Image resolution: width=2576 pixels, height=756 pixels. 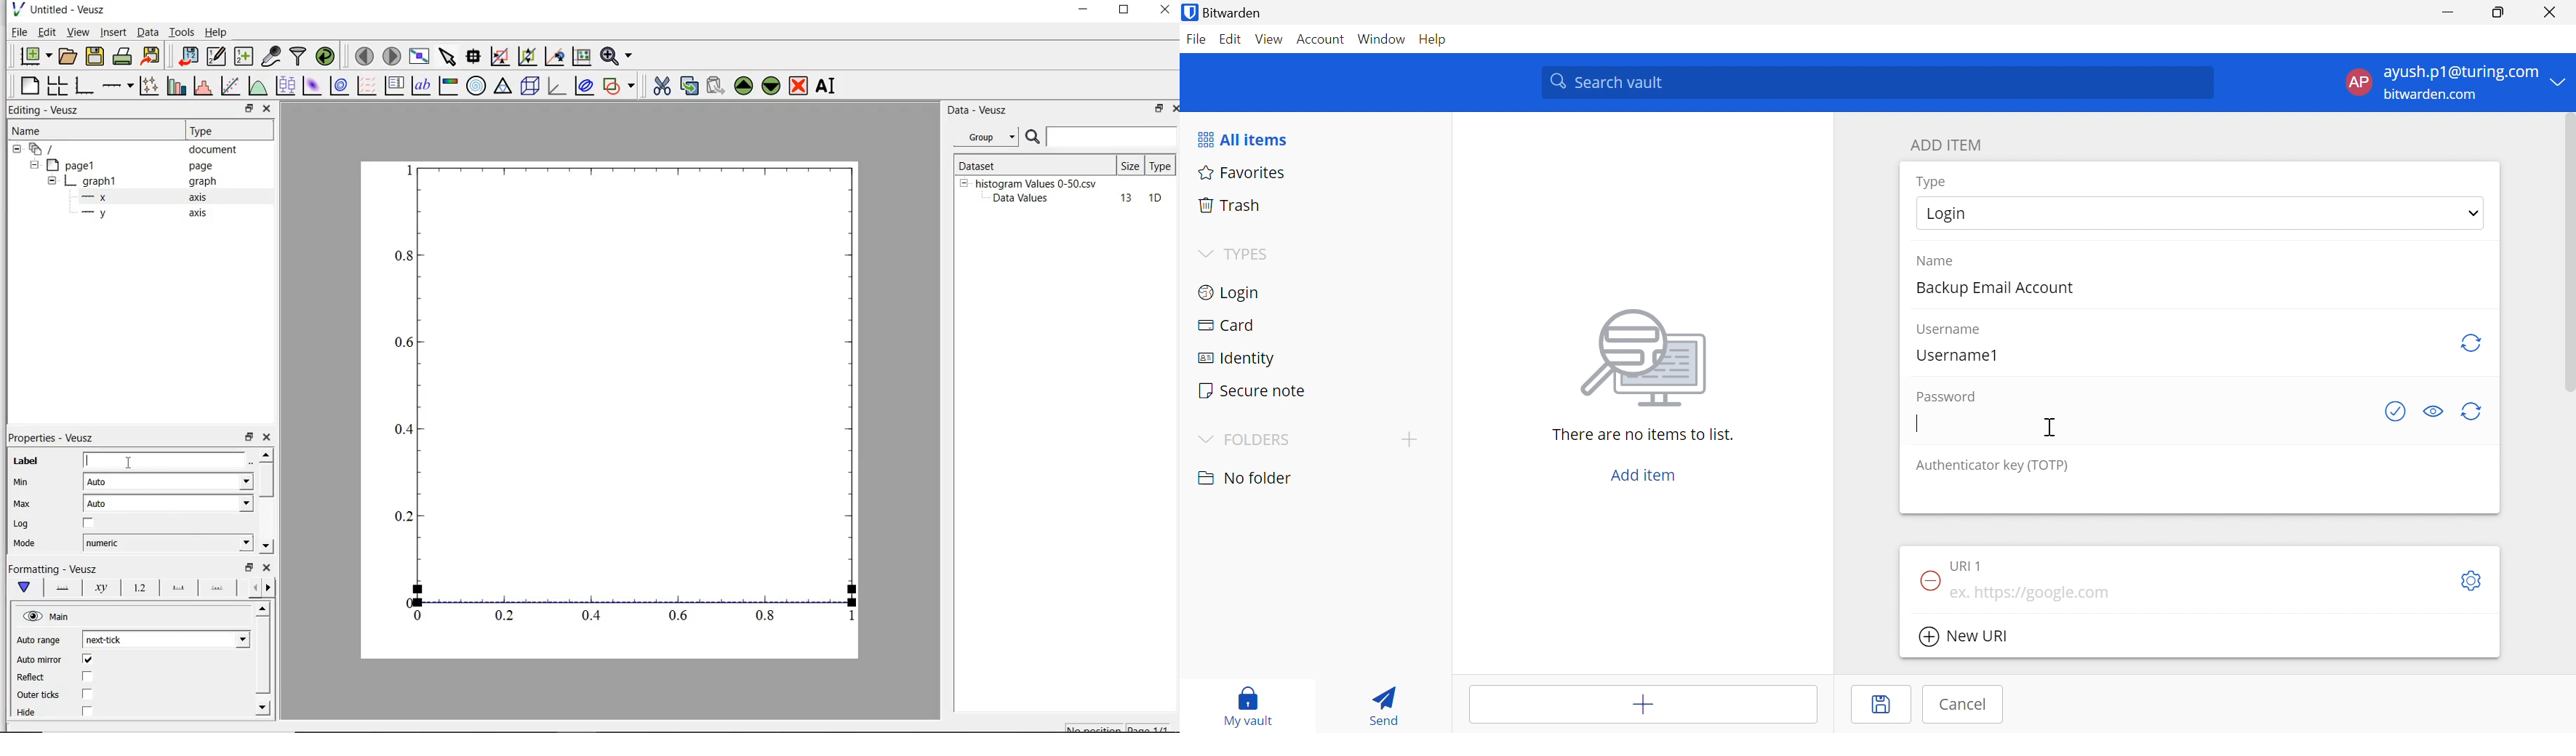 What do you see at coordinates (554, 56) in the screenshot?
I see `click to zoom out on graph axes` at bounding box center [554, 56].